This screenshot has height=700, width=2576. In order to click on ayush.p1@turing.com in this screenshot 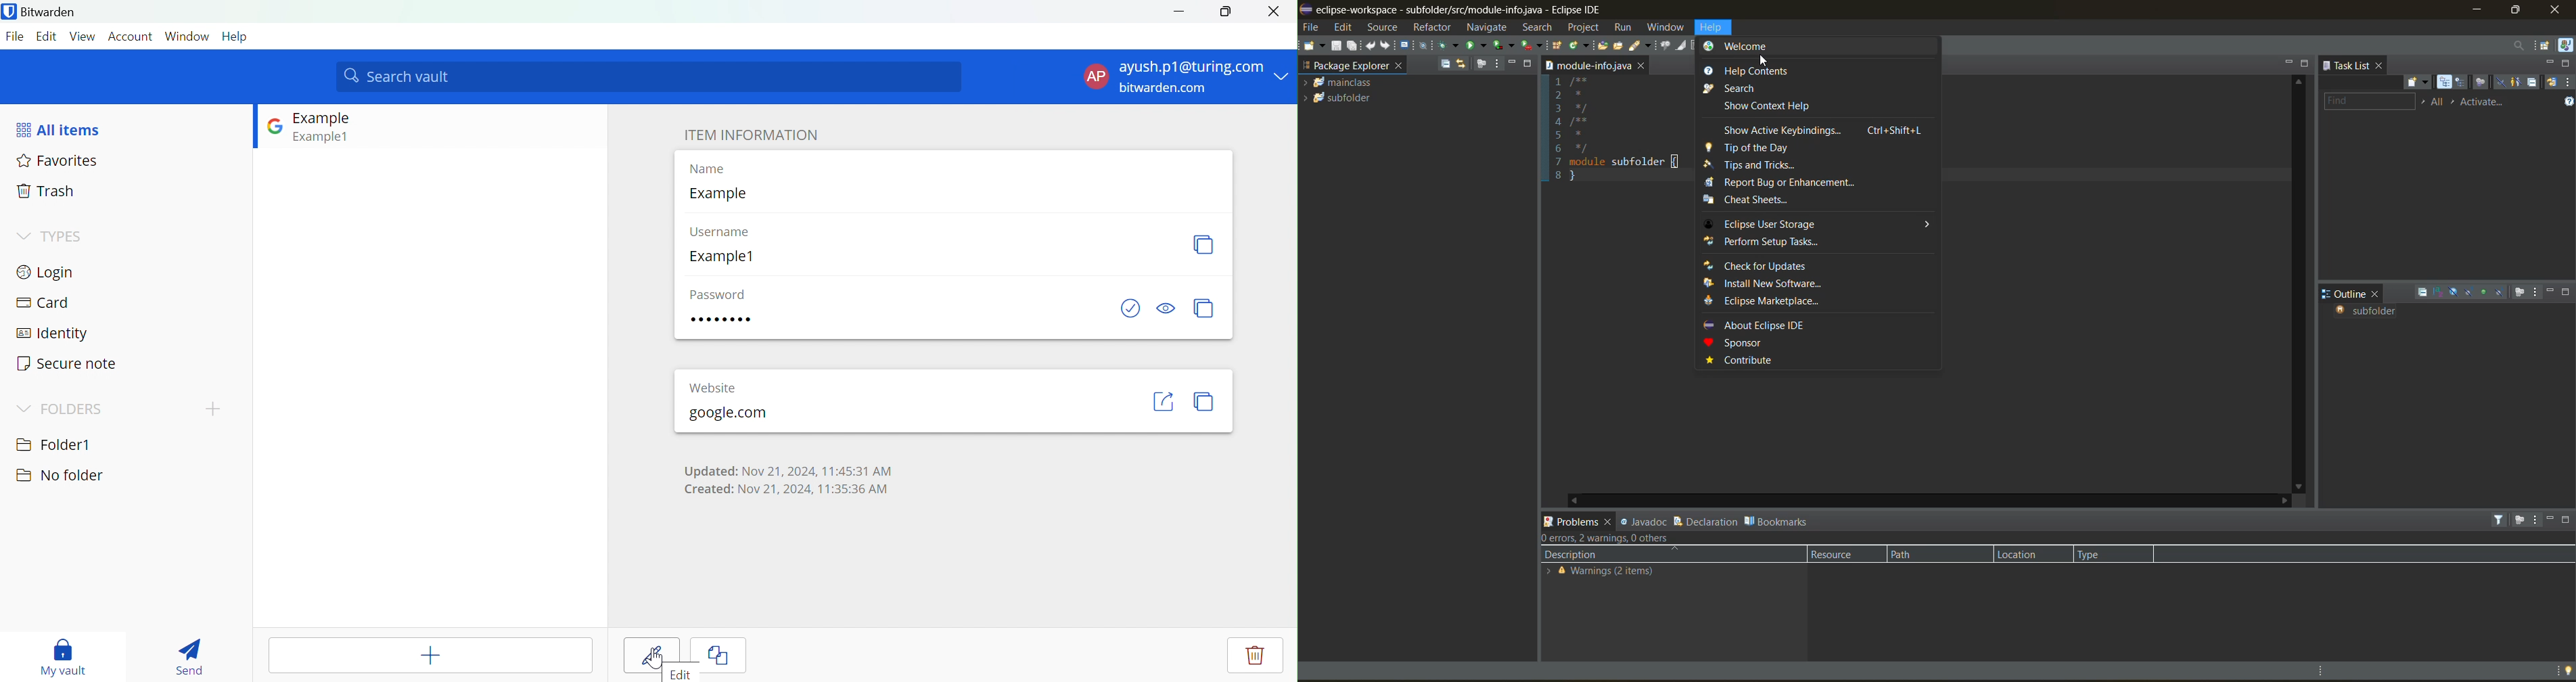, I will do `click(1193, 67)`.